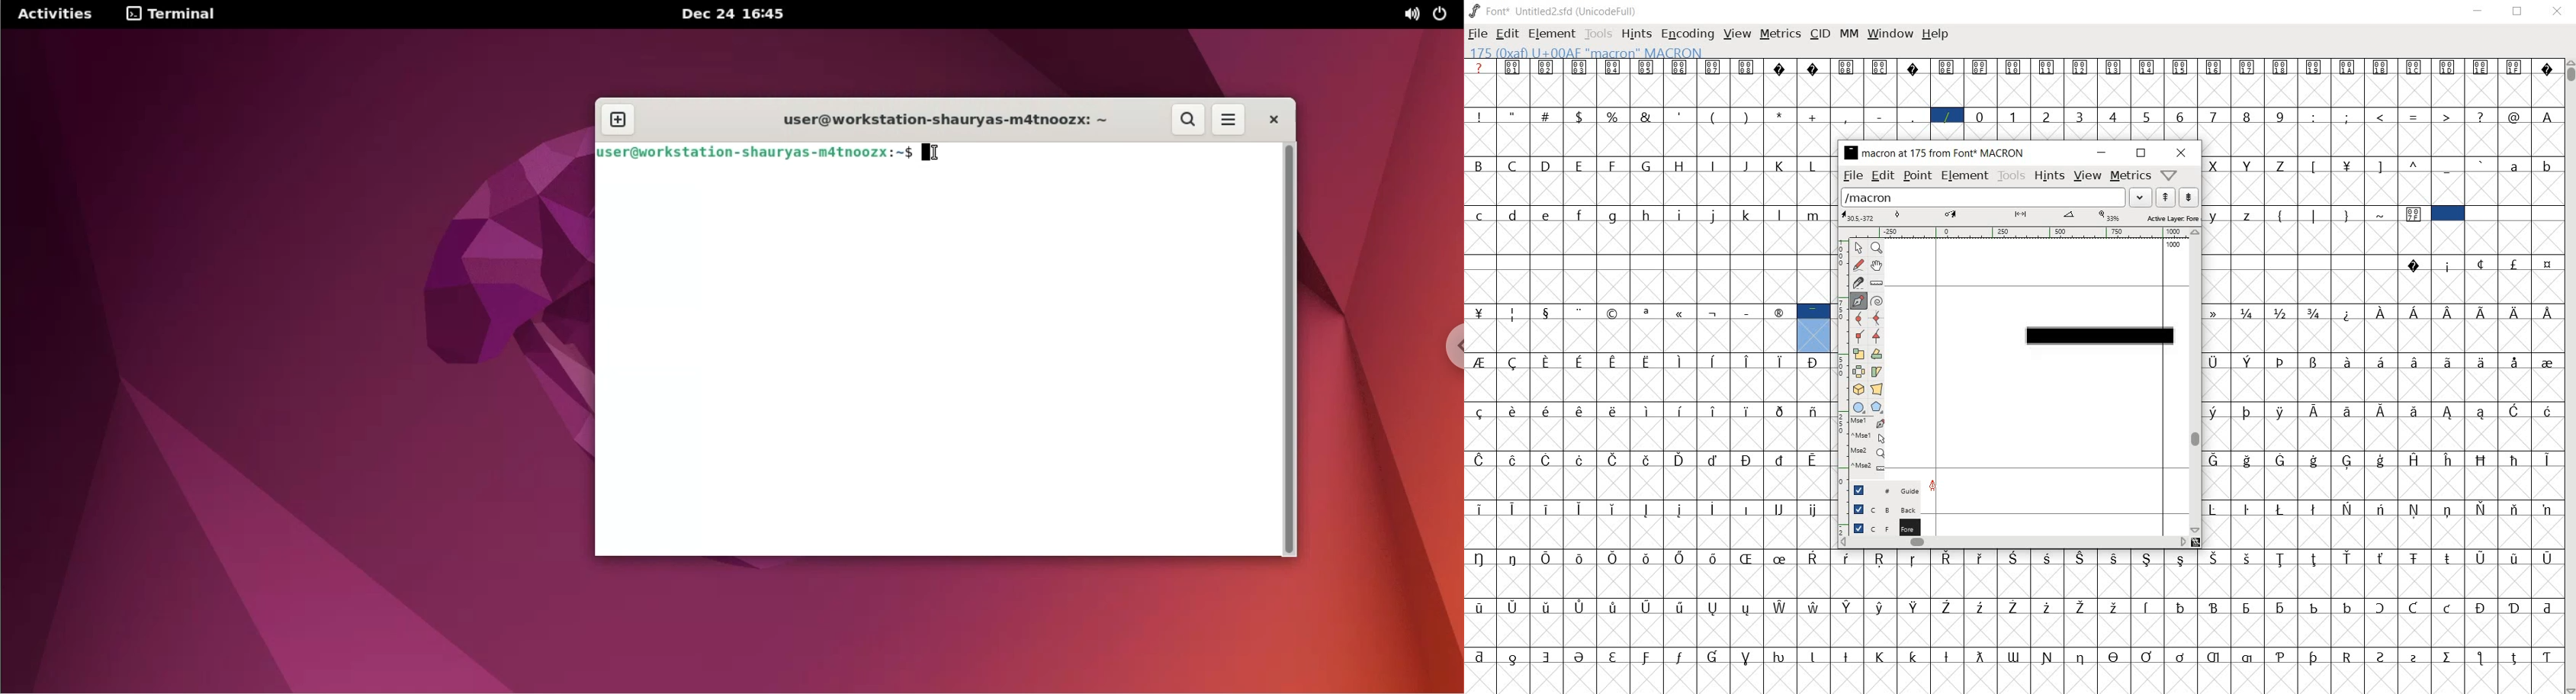 The width and height of the screenshot is (2576, 700). Describe the element at coordinates (2183, 656) in the screenshot. I see `Symbol` at that location.